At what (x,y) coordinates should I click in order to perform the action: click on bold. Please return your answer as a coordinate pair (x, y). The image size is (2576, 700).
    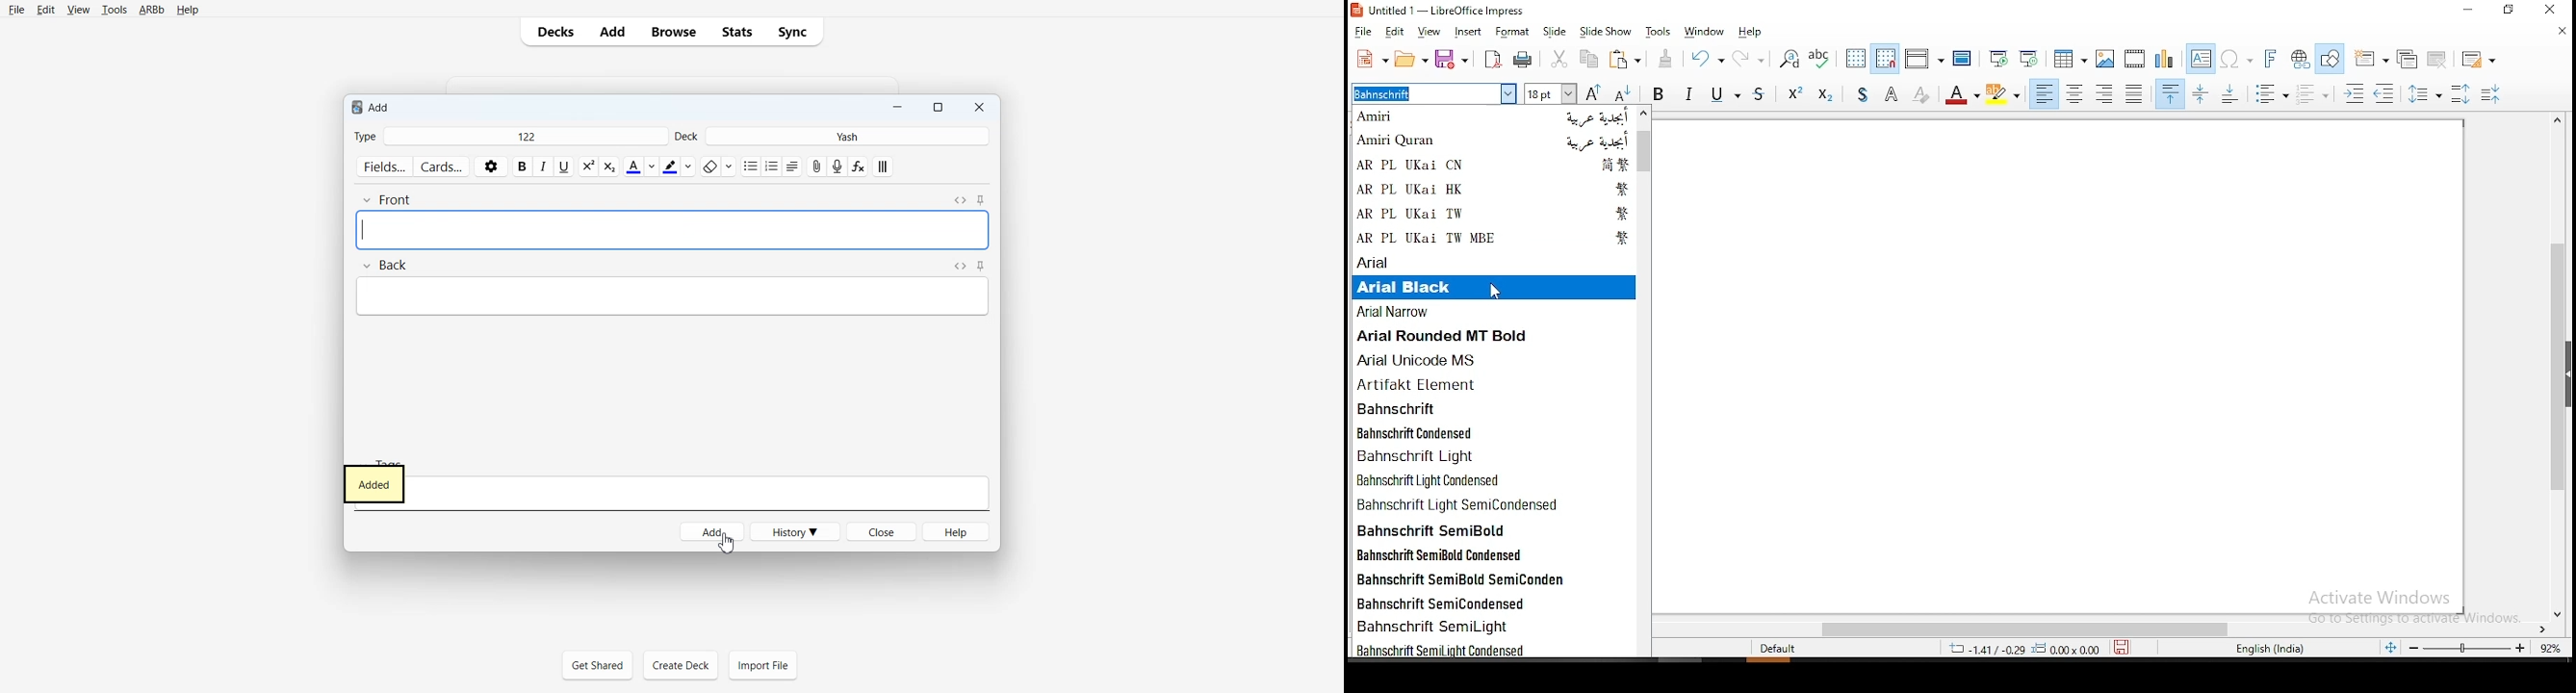
    Looking at the image, I should click on (523, 167).